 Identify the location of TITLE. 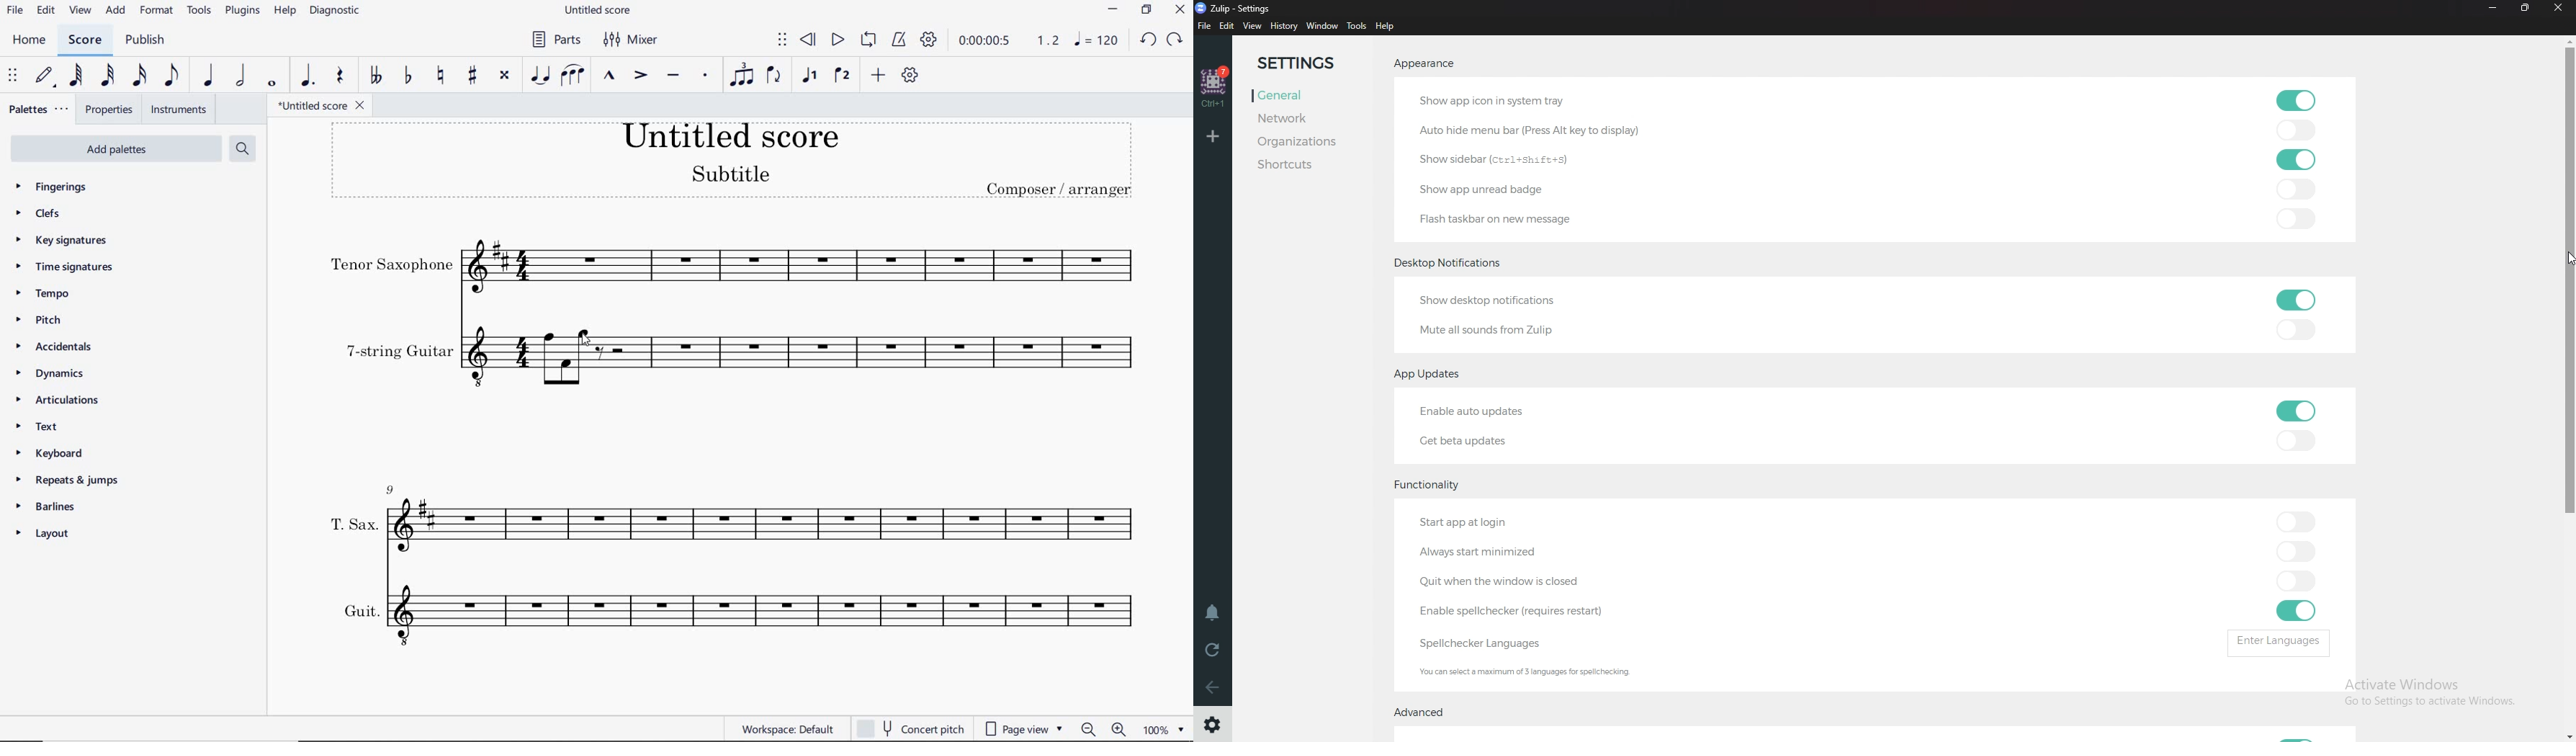
(731, 161).